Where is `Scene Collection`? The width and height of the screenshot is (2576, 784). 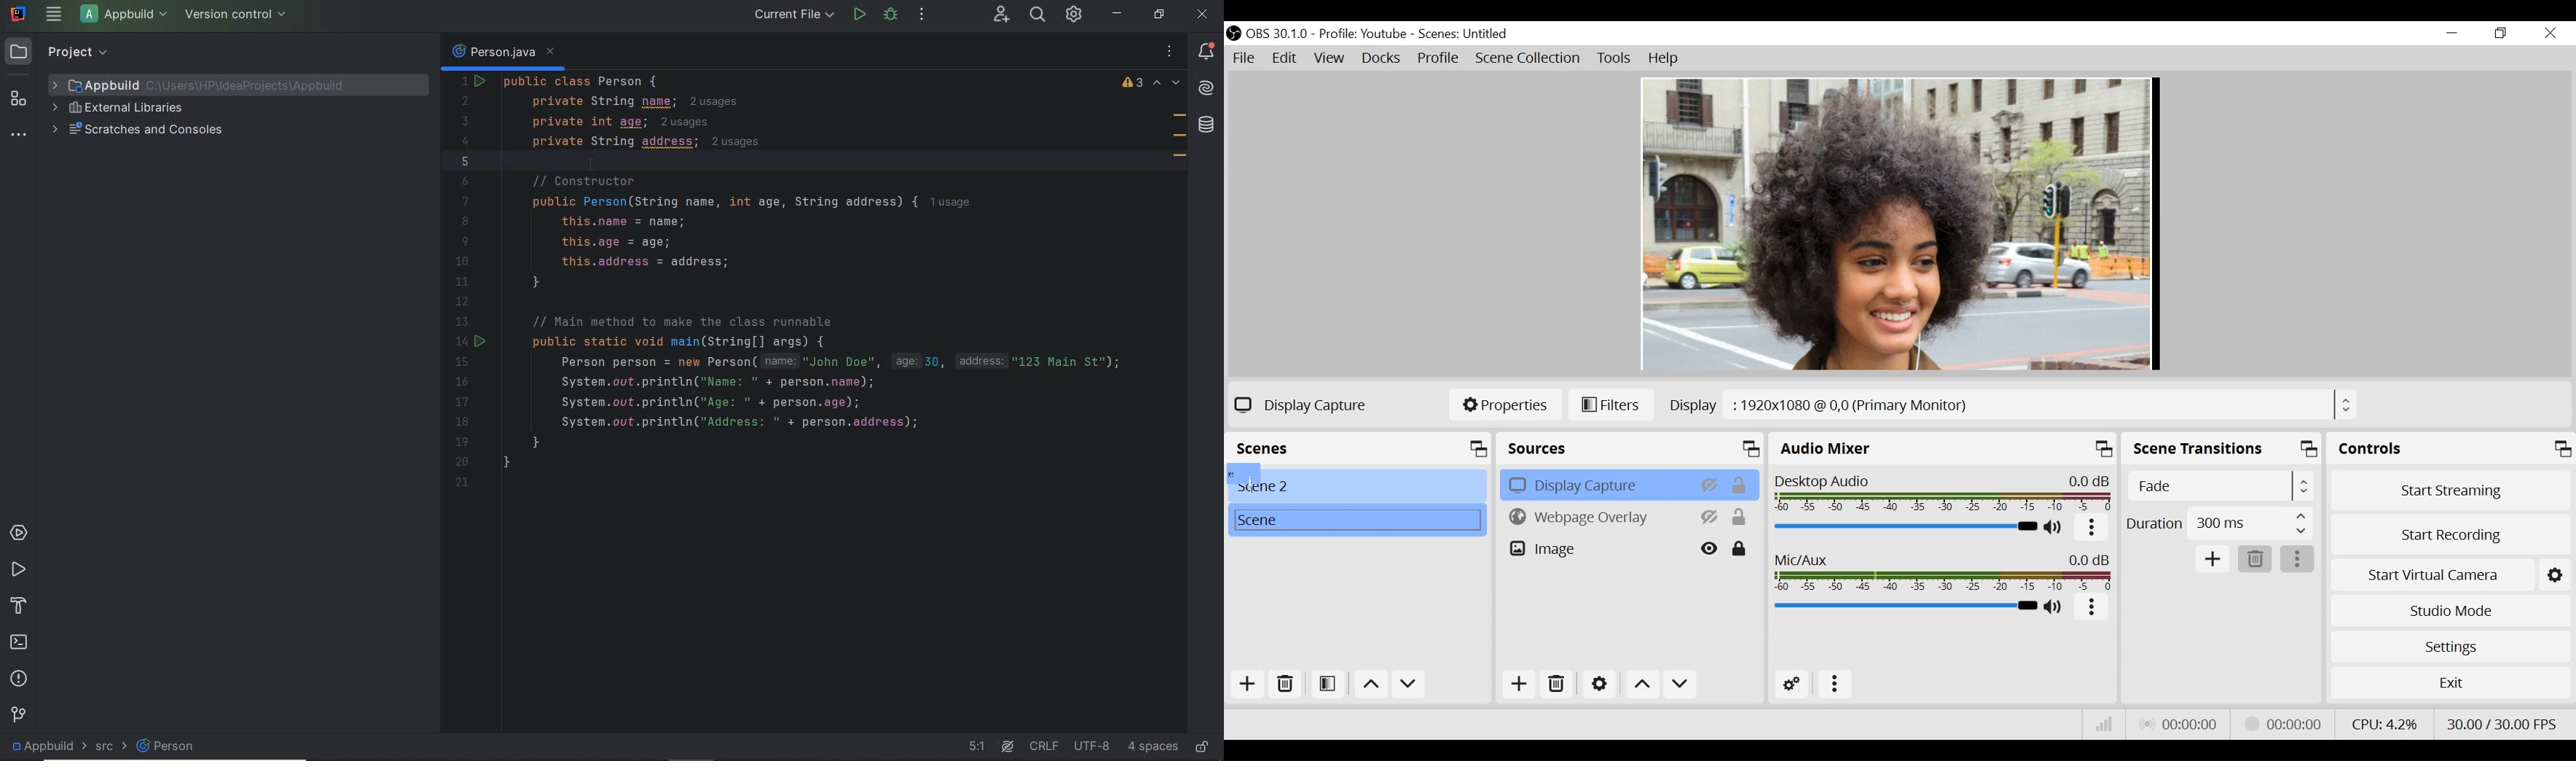
Scene Collection is located at coordinates (1529, 58).